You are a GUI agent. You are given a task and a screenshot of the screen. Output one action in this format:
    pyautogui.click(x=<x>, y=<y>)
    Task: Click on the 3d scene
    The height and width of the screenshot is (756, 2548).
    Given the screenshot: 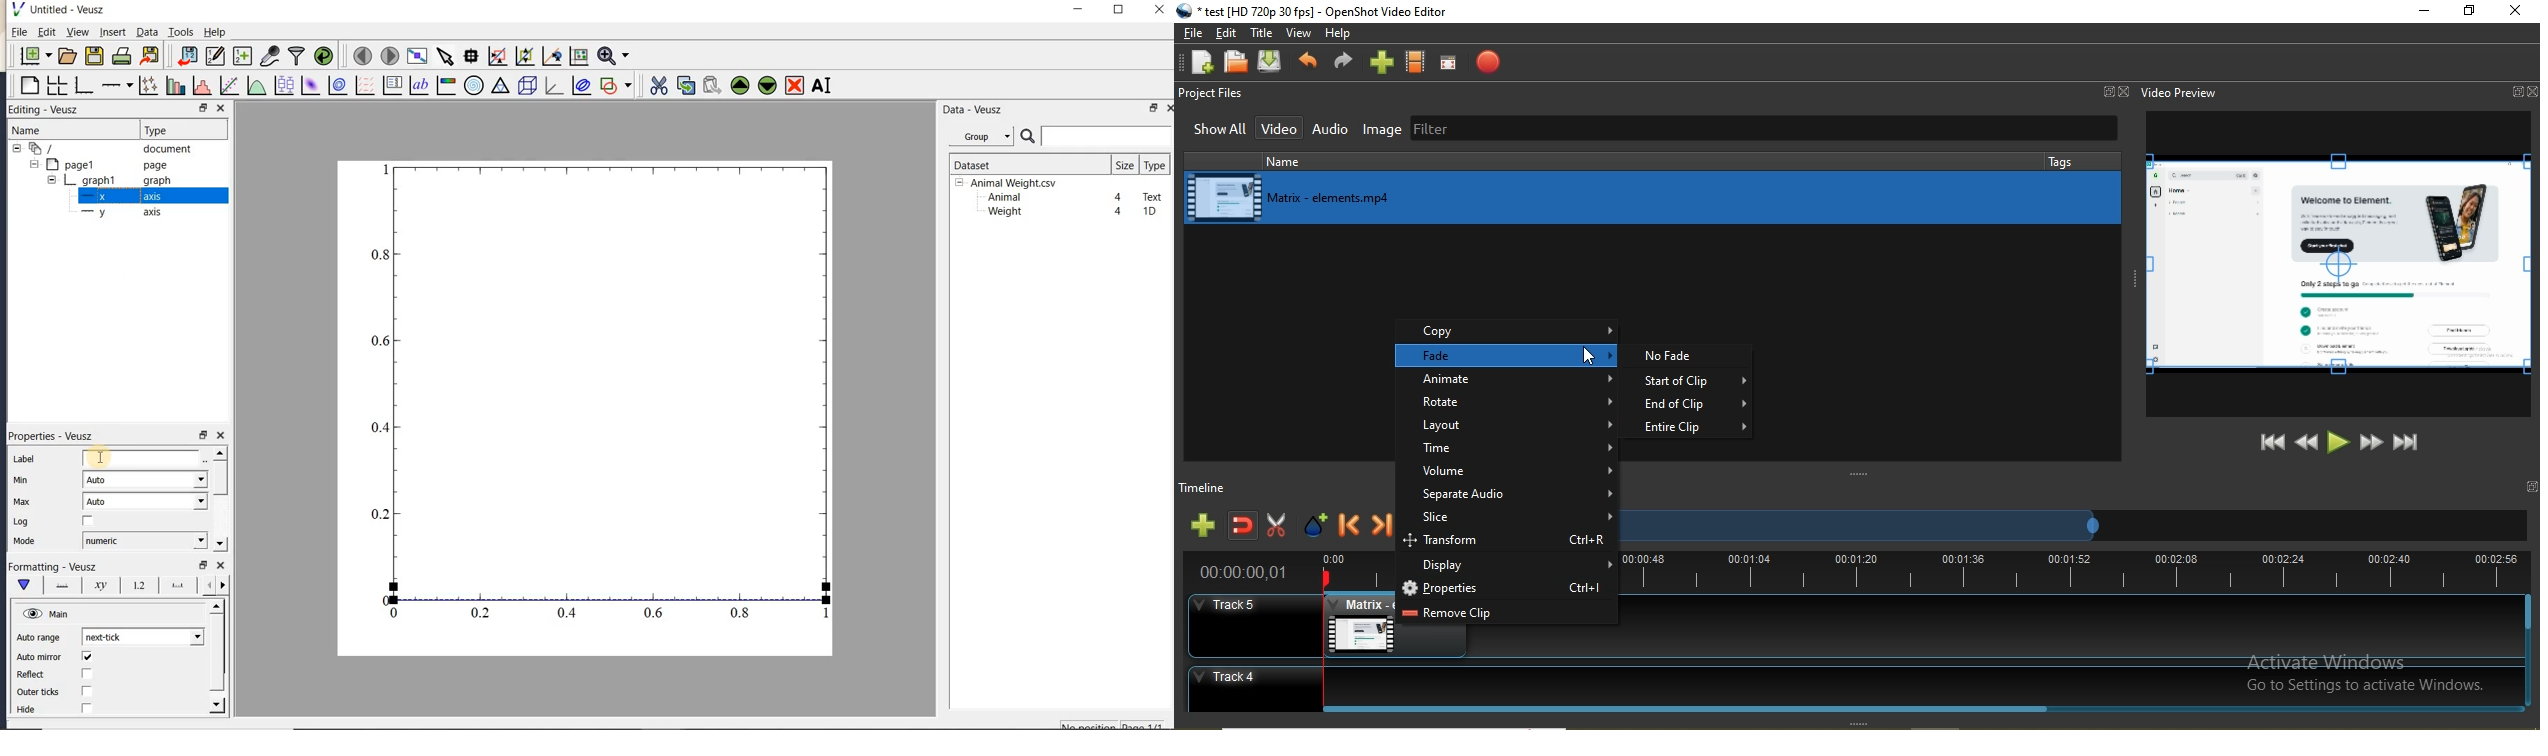 What is the action you would take?
    pyautogui.click(x=526, y=86)
    